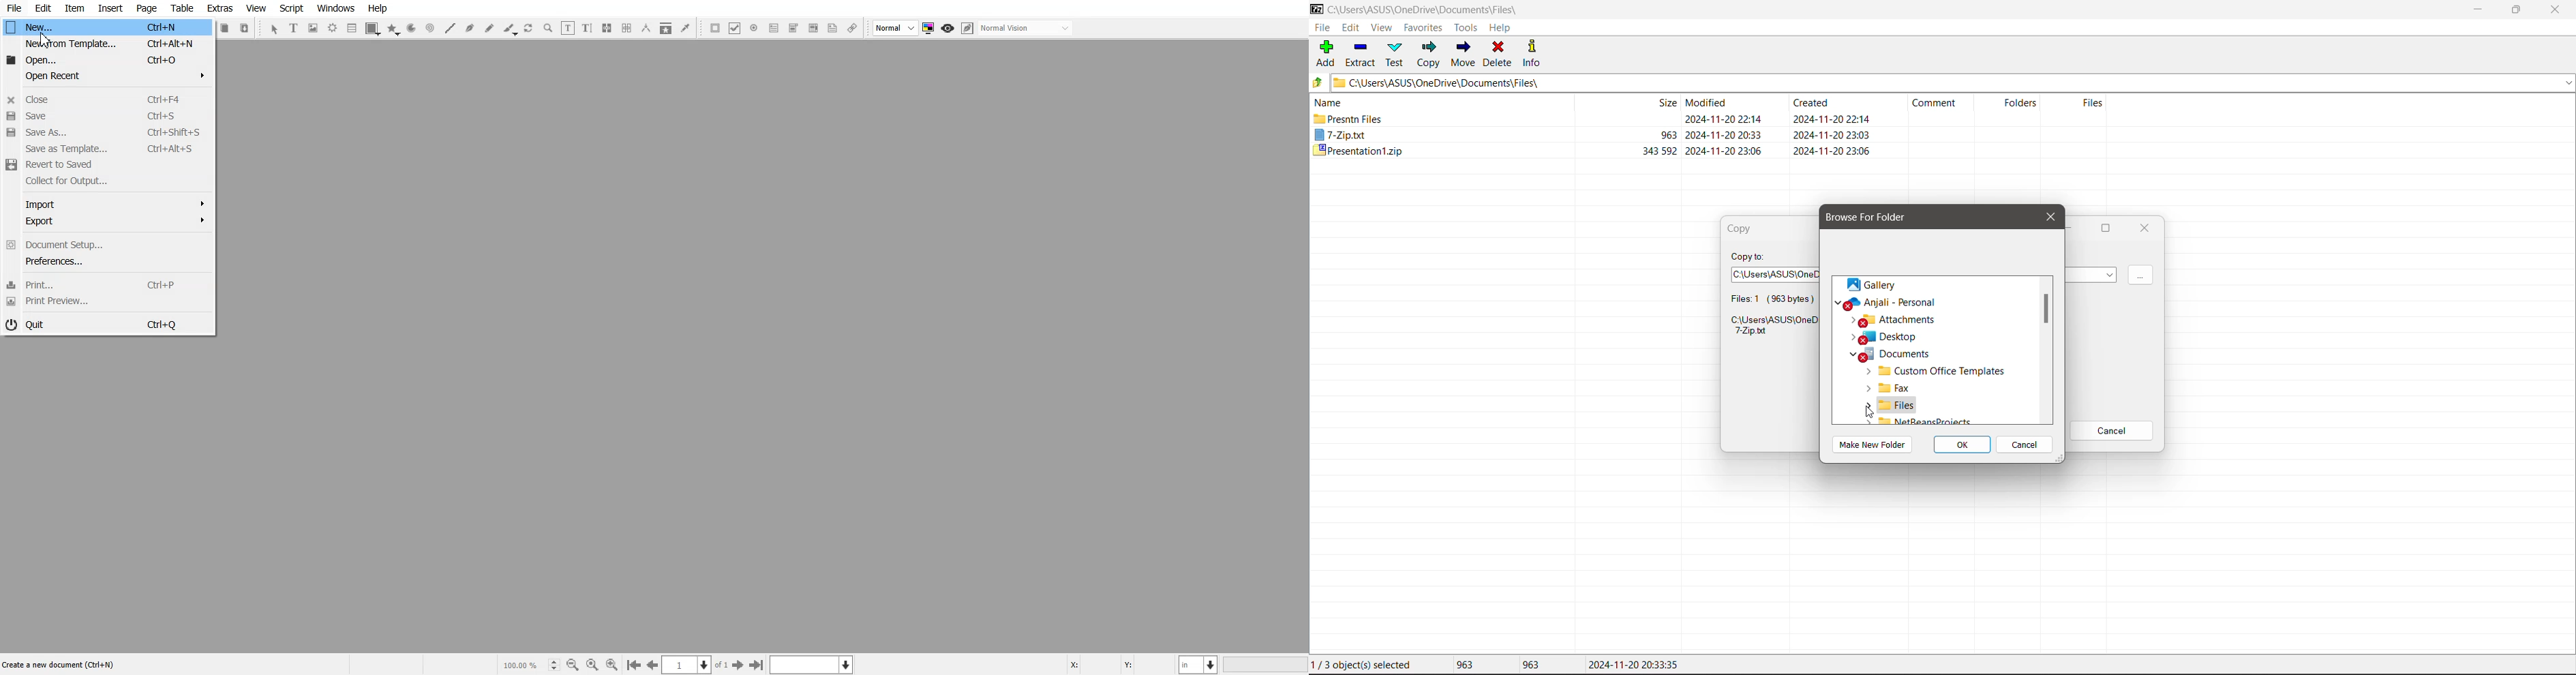  What do you see at coordinates (627, 28) in the screenshot?
I see `Unlink Text Frame` at bounding box center [627, 28].